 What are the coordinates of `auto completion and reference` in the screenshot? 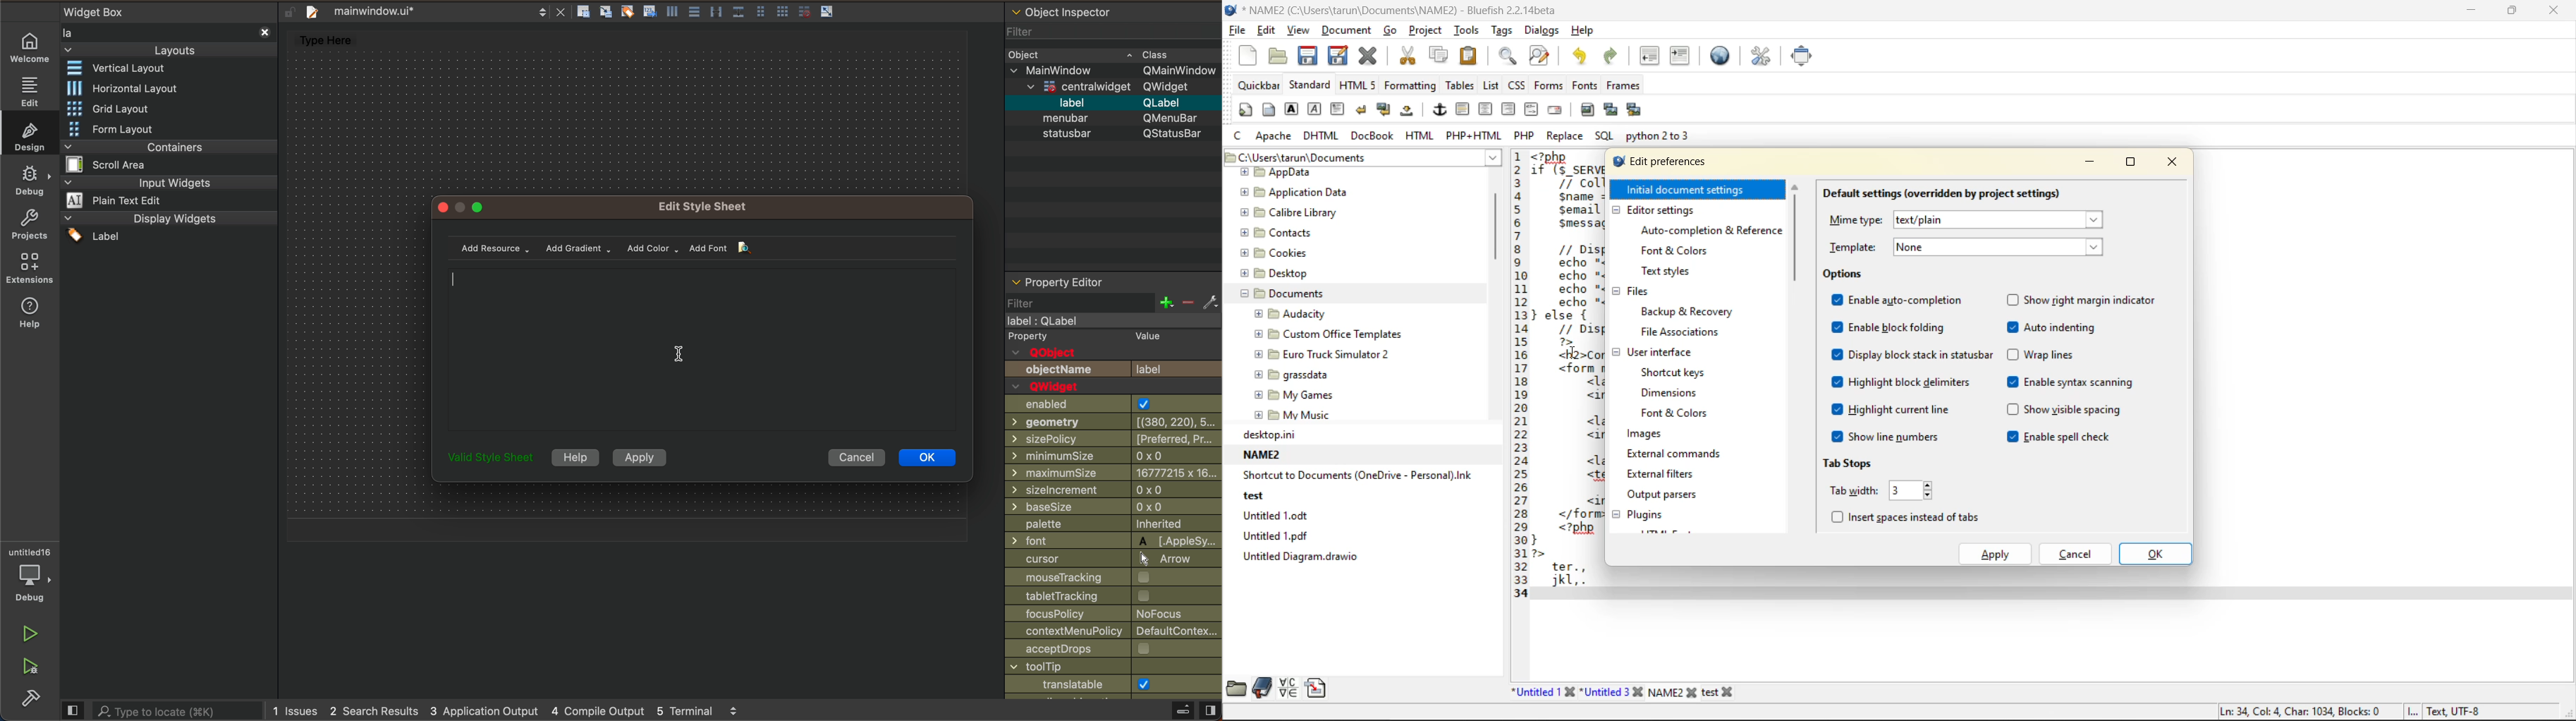 It's located at (1712, 230).